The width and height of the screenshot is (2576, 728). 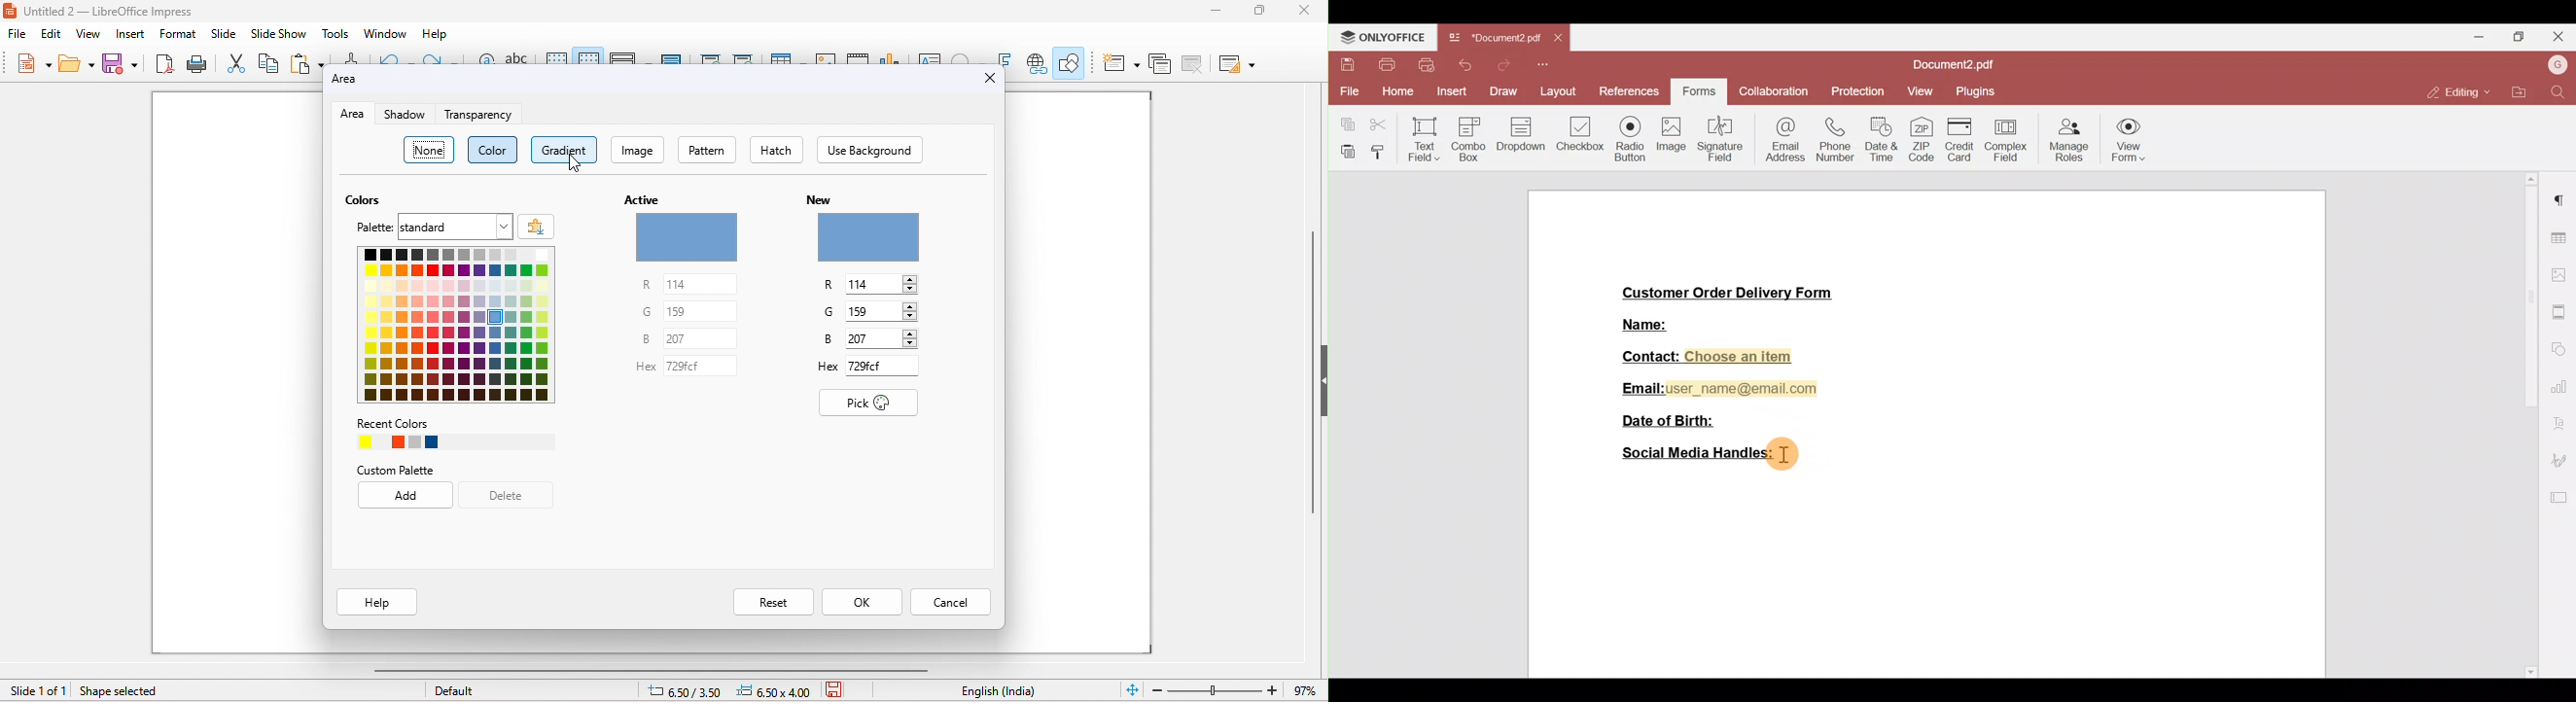 What do you see at coordinates (1922, 136) in the screenshot?
I see `ZIP code` at bounding box center [1922, 136].